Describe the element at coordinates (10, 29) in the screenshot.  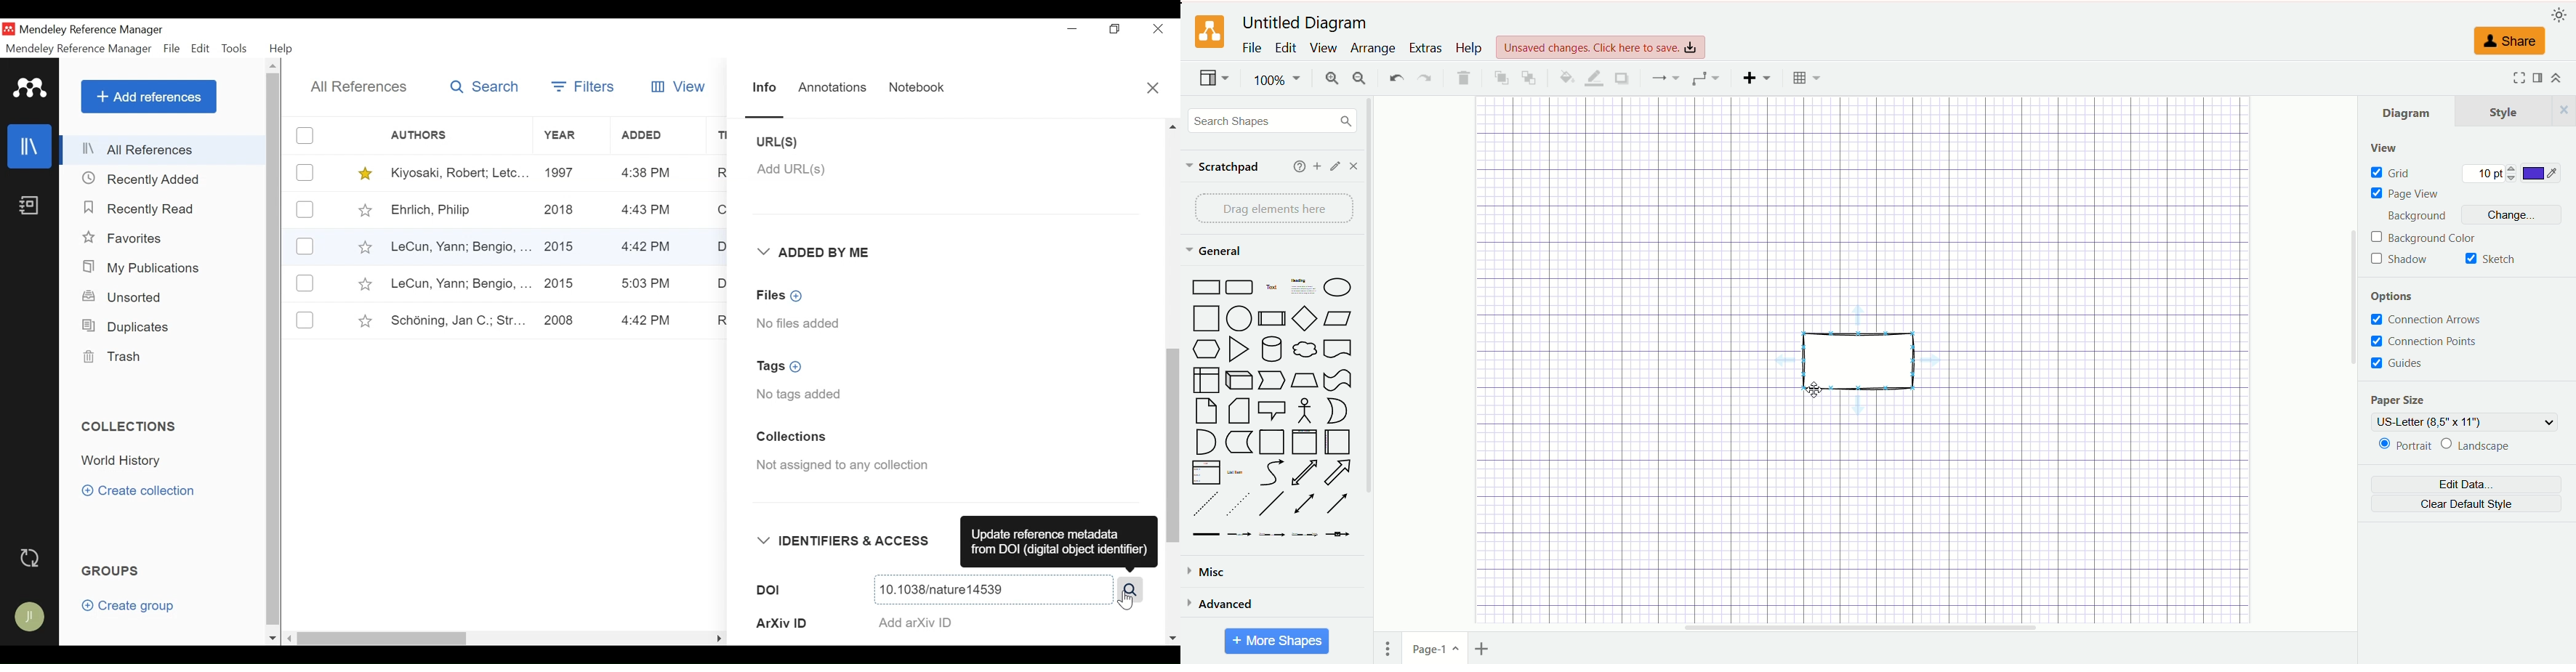
I see `Mendeley Desktop Icon` at that location.